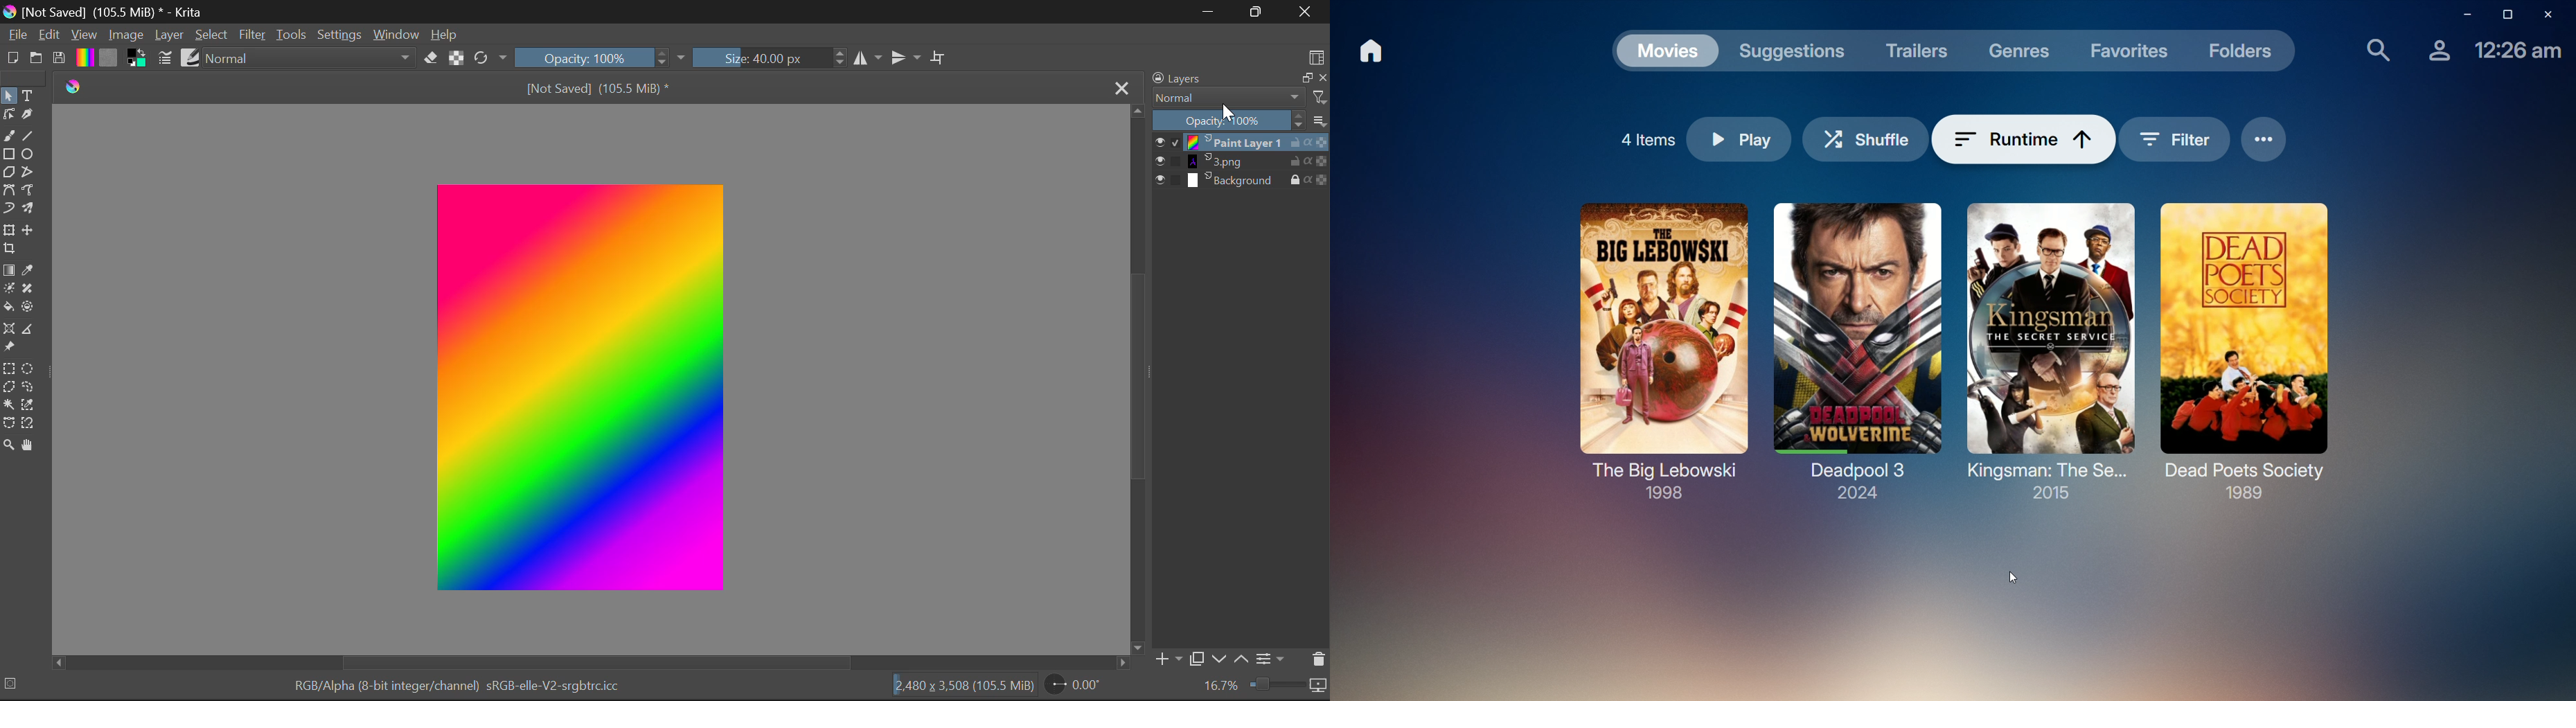 The width and height of the screenshot is (2576, 728). I want to click on move layer front or back, so click(1233, 660).